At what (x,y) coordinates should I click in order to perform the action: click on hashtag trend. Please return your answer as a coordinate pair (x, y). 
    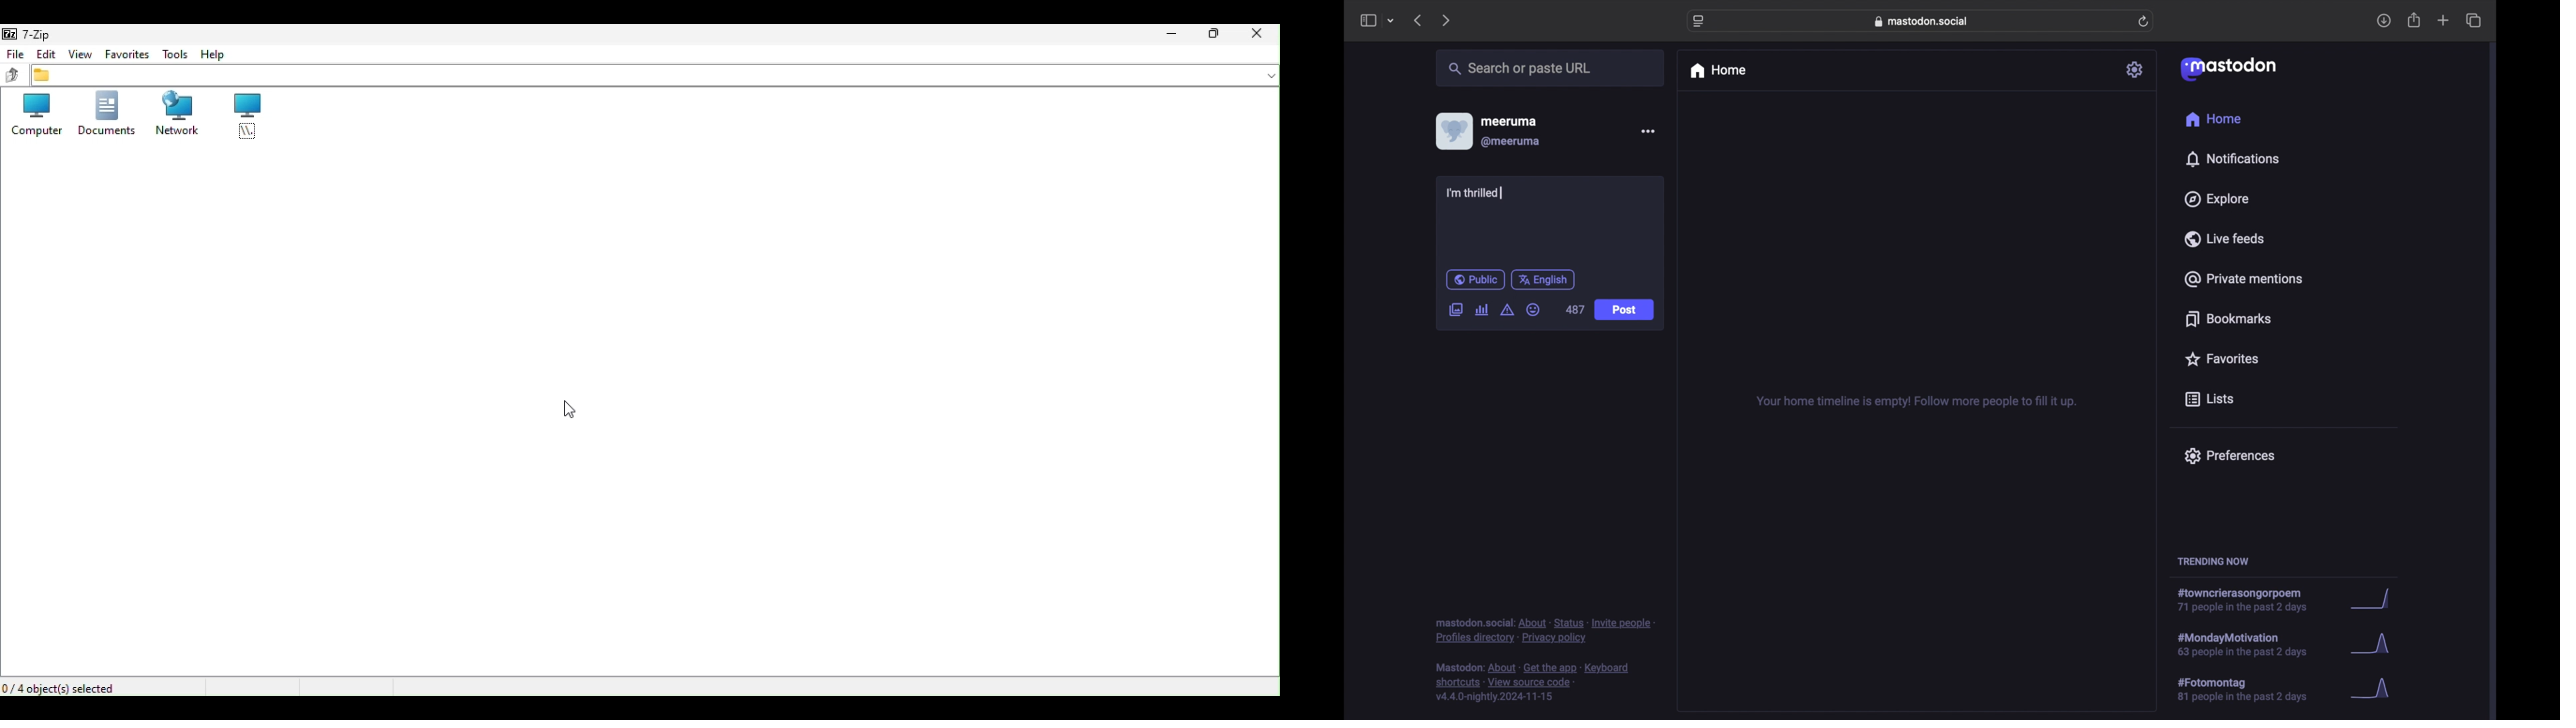
    Looking at the image, I should click on (2247, 600).